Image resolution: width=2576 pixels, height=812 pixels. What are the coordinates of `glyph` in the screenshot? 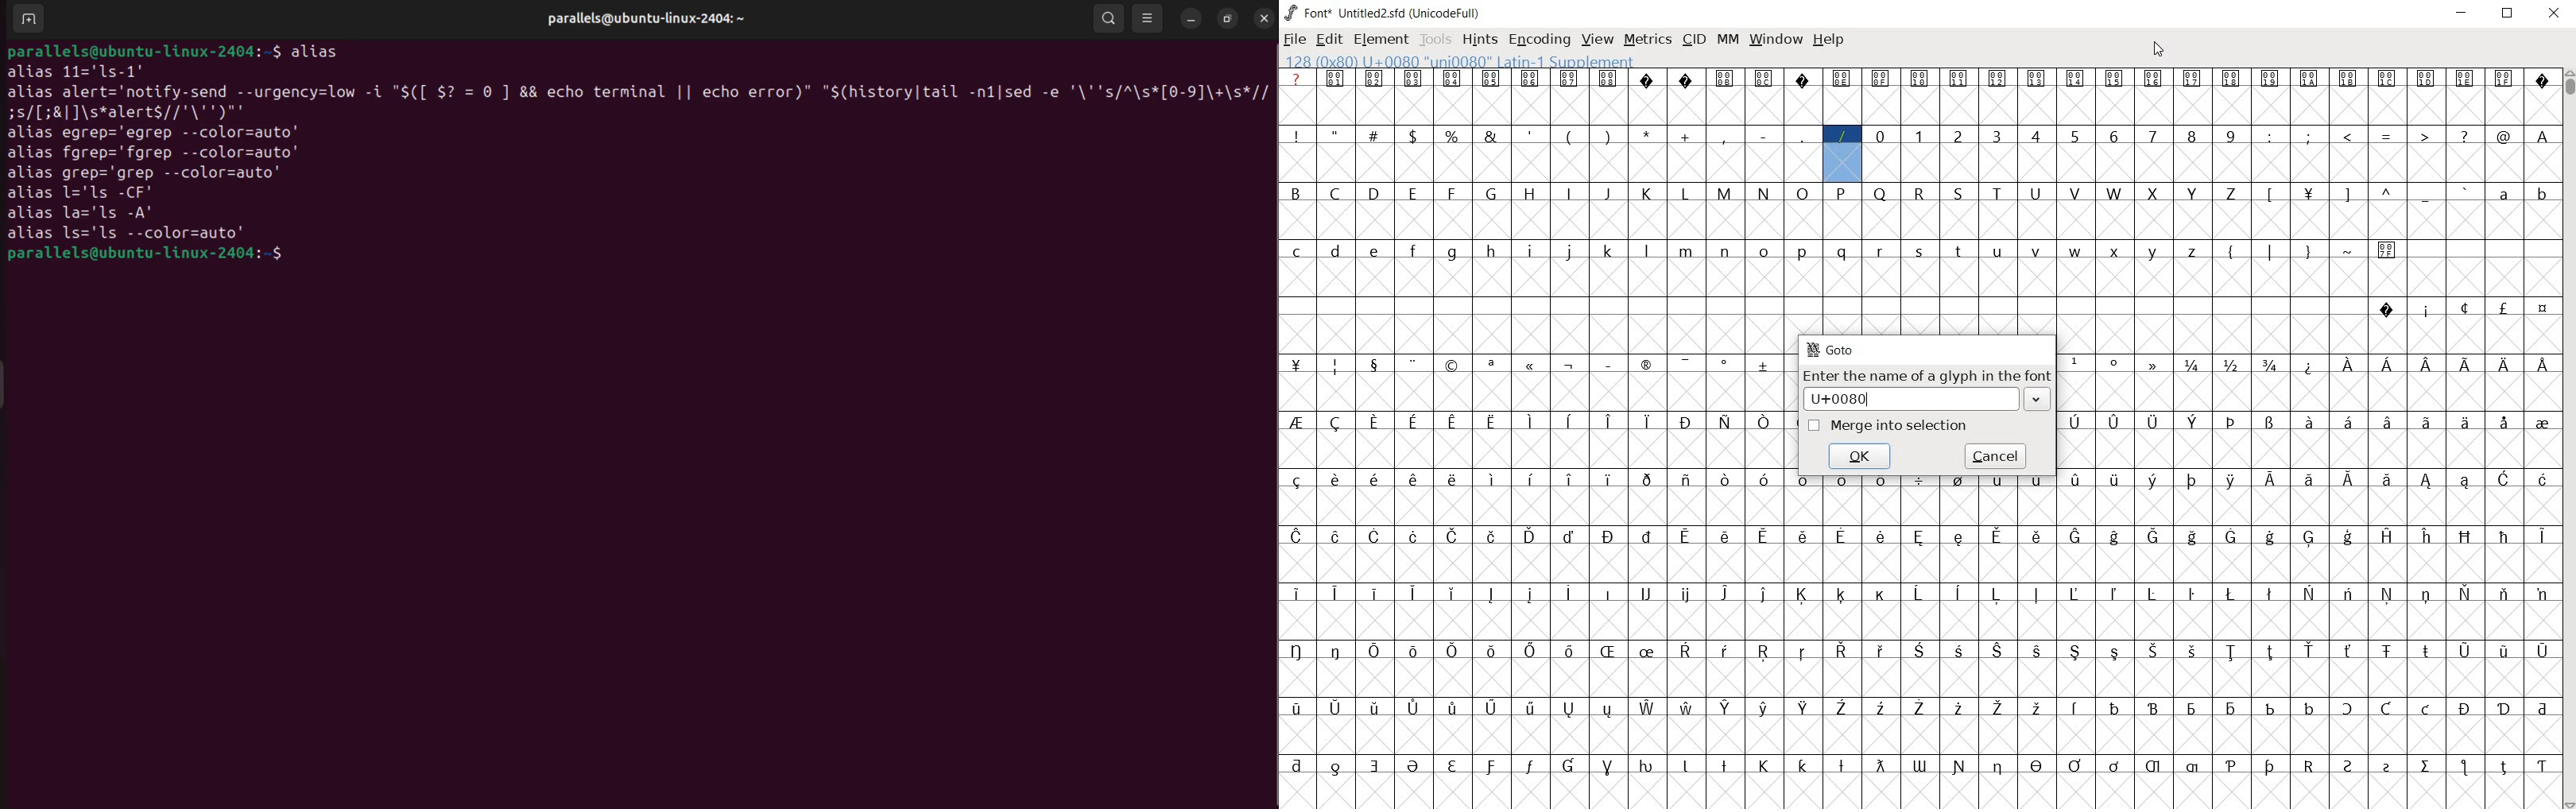 It's located at (2543, 309).